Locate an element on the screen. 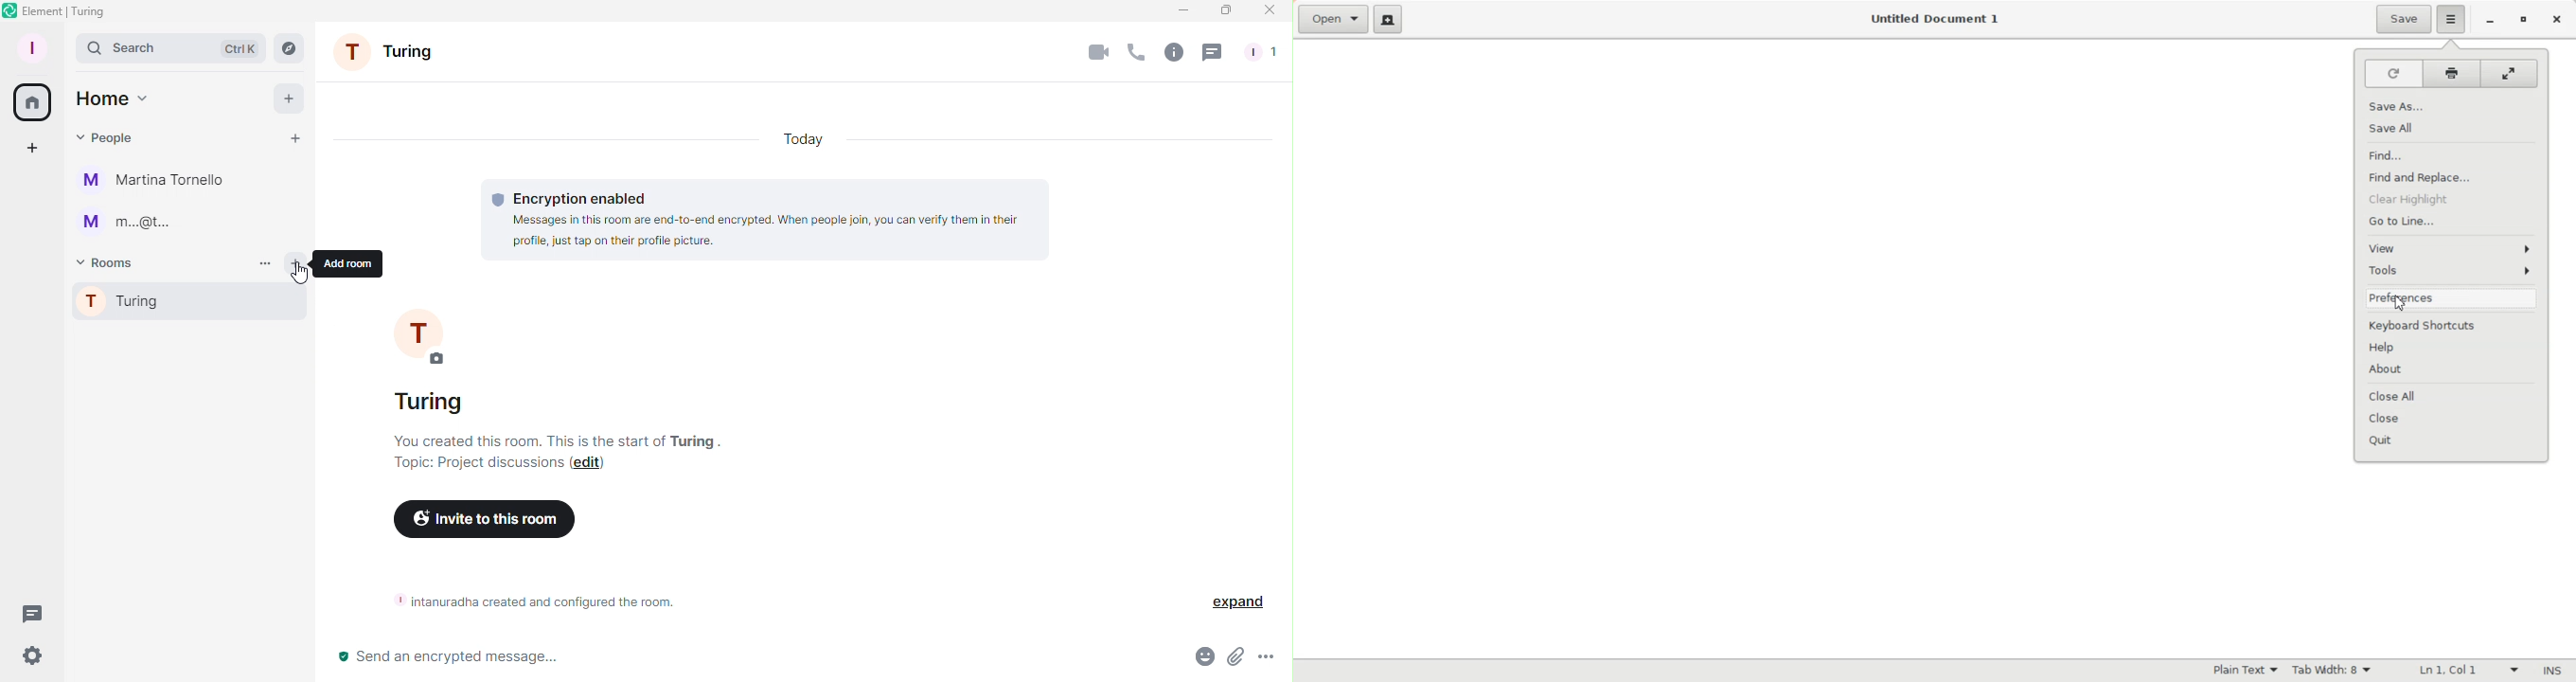  Threads is located at coordinates (28, 611).